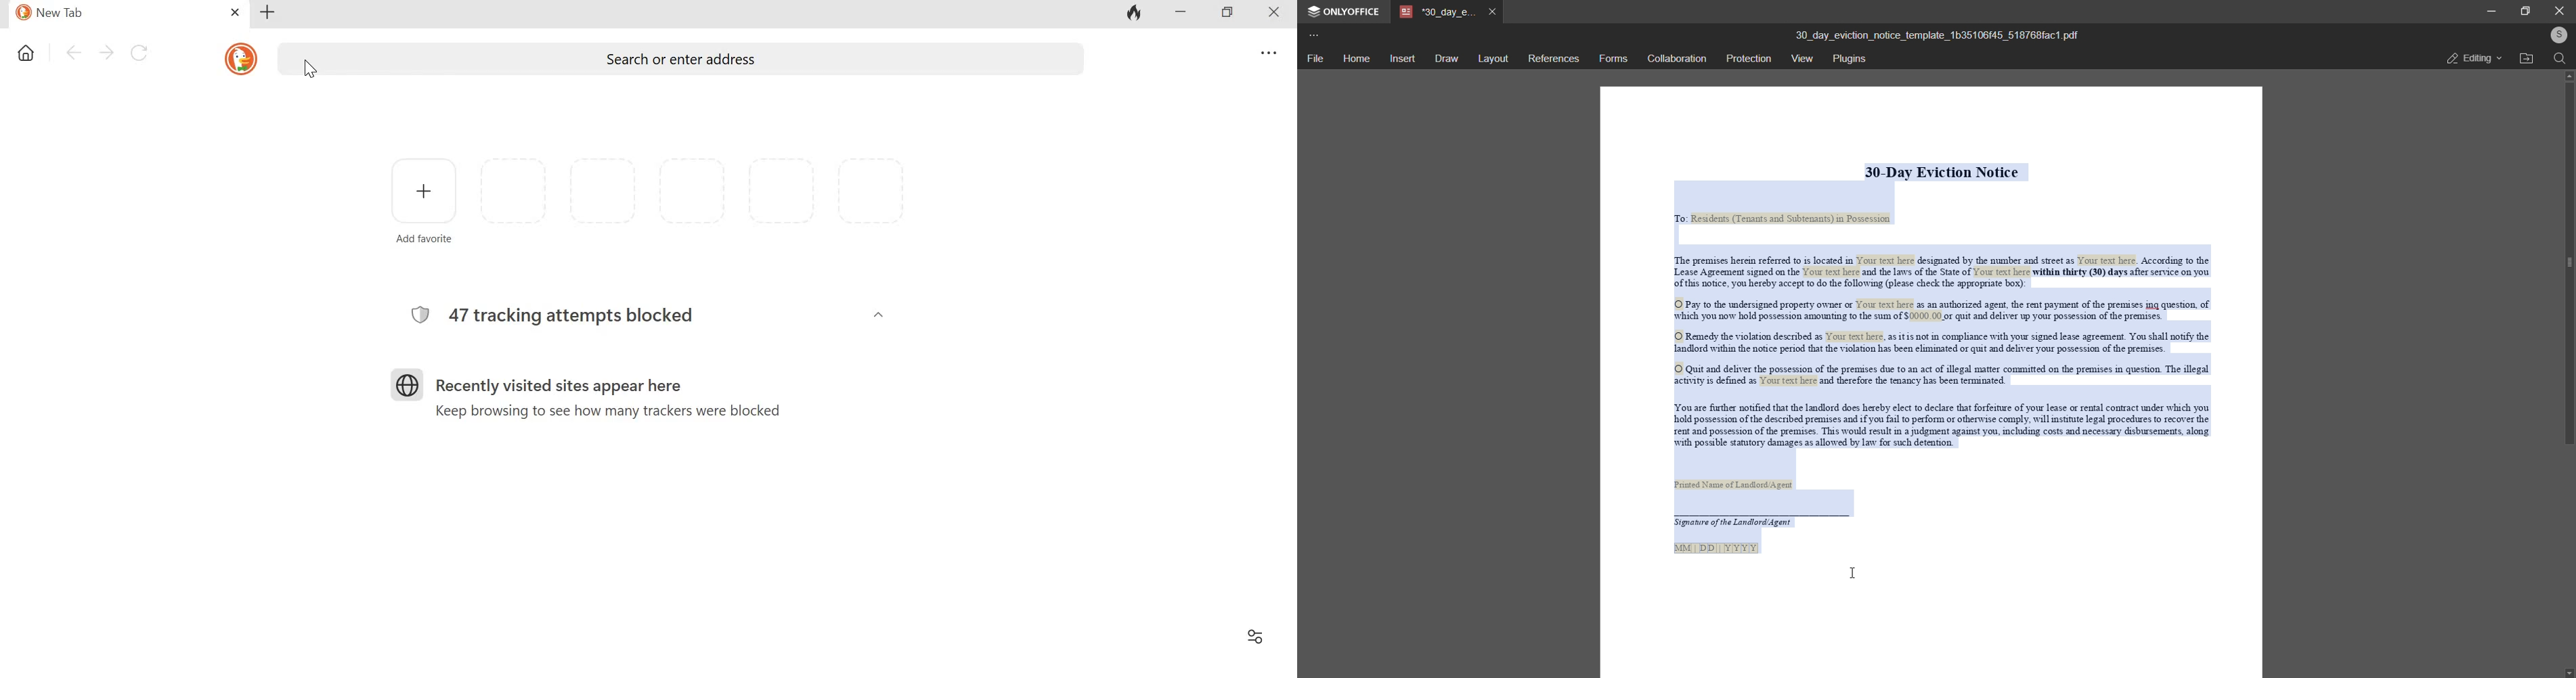  What do you see at coordinates (312, 72) in the screenshot?
I see `Cursor` at bounding box center [312, 72].